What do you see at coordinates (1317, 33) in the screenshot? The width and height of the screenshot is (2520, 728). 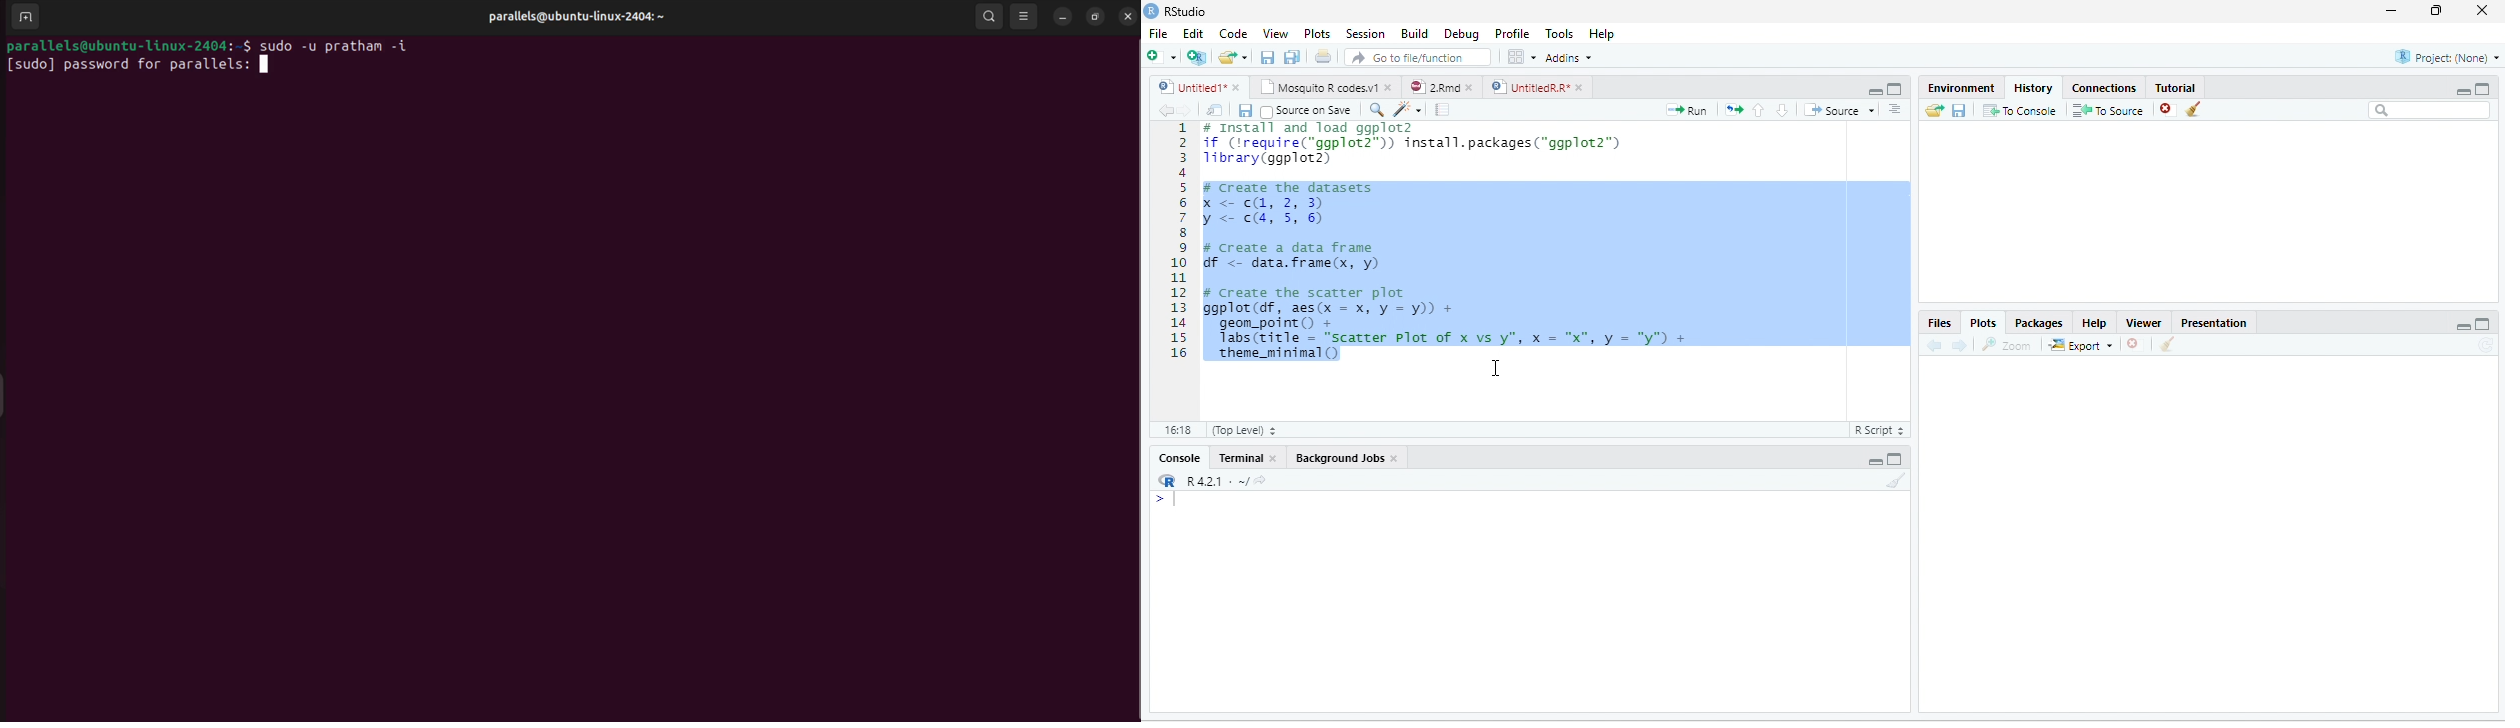 I see `Plots` at bounding box center [1317, 33].